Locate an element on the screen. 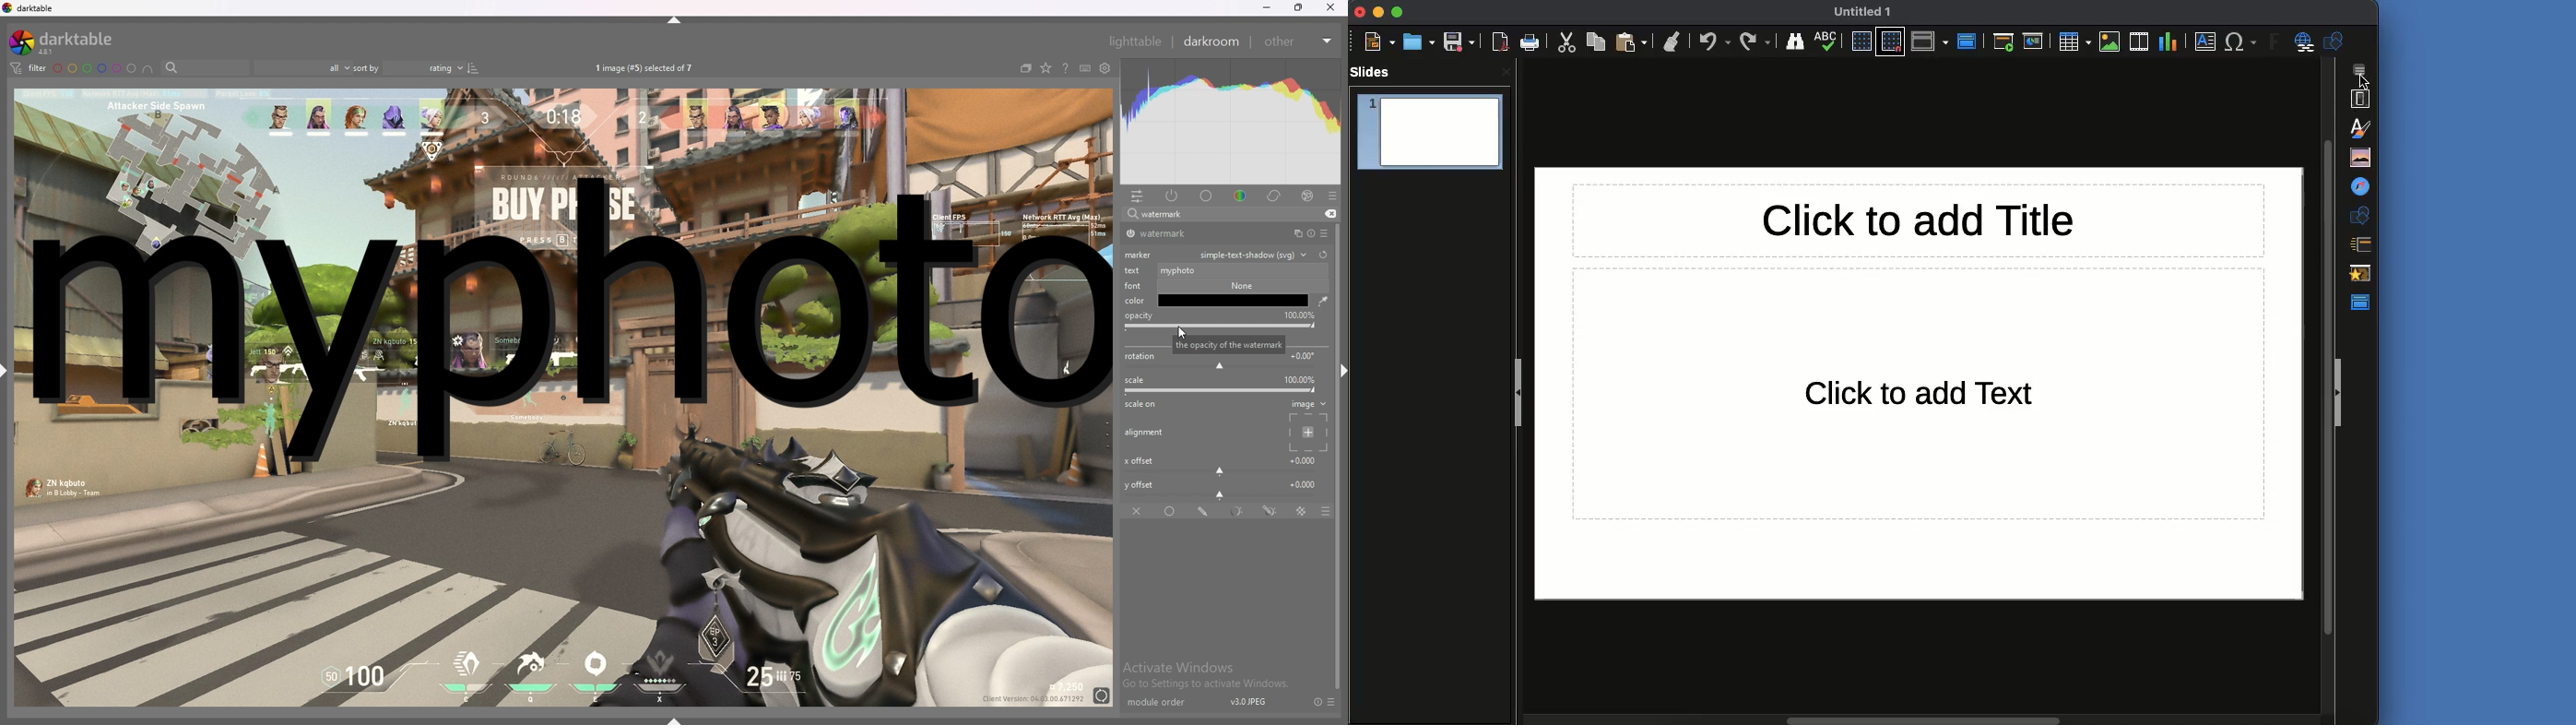 The image size is (2576, 728). effect is located at coordinates (1308, 196).